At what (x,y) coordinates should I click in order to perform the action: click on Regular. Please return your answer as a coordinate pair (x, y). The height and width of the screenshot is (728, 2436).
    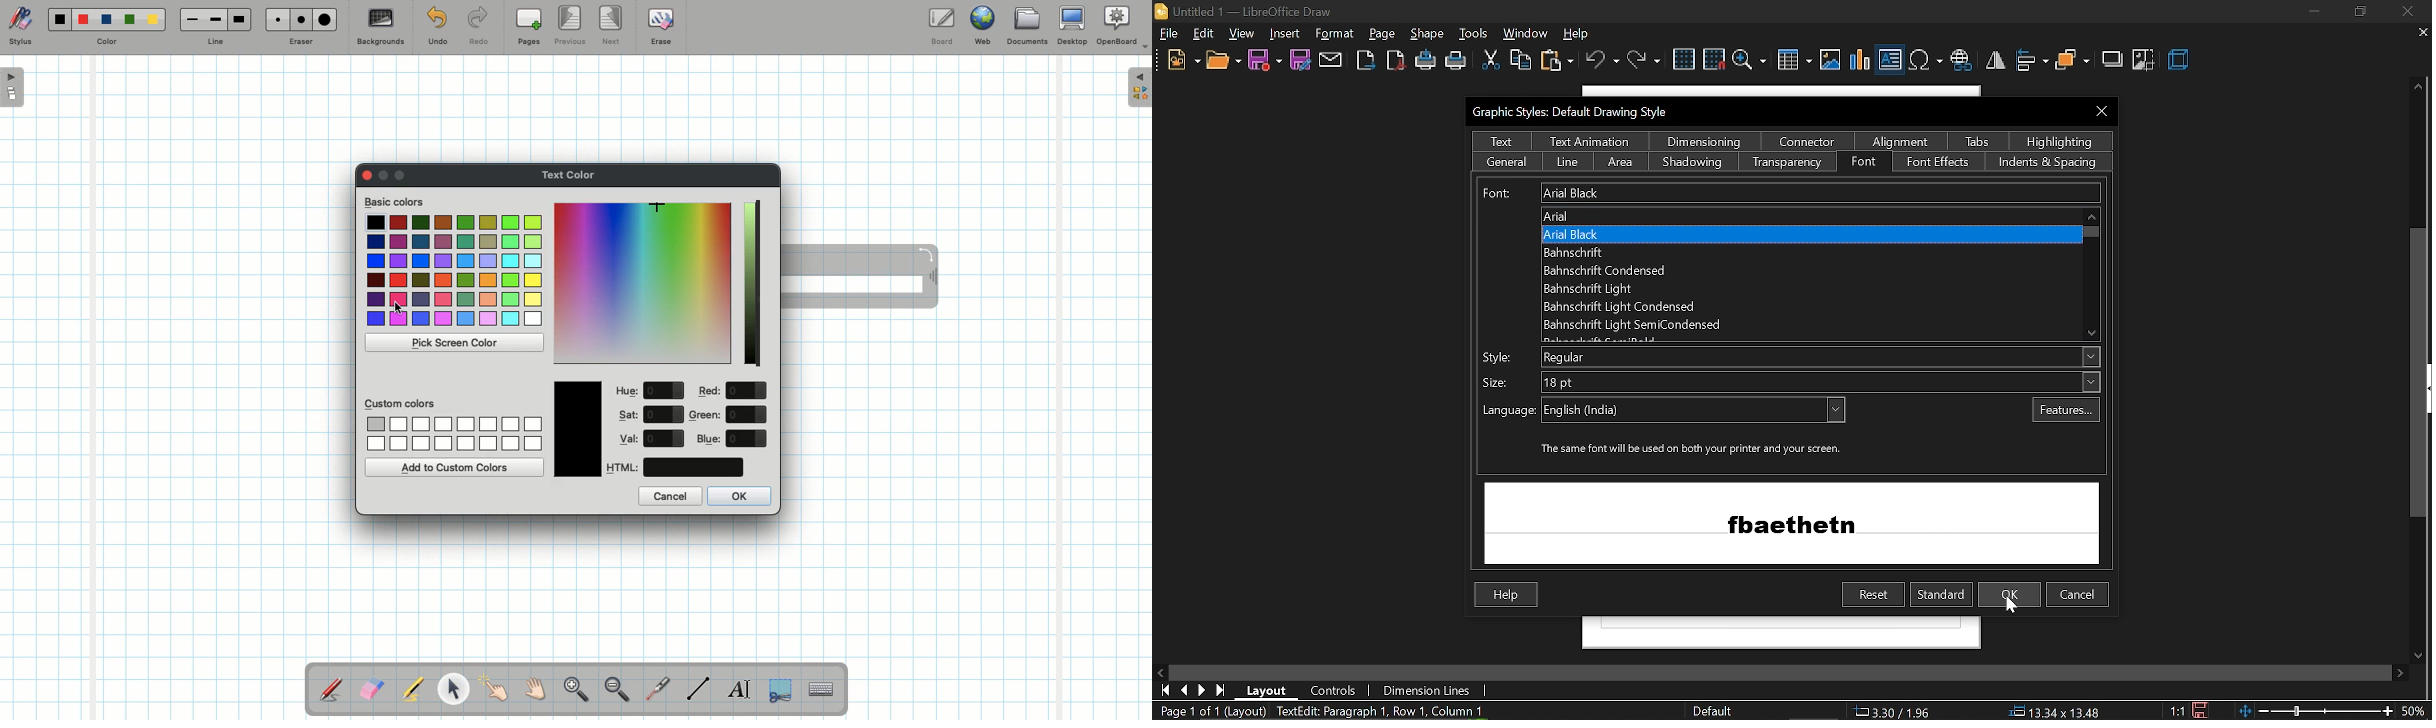
    Looking at the image, I should click on (1817, 358).